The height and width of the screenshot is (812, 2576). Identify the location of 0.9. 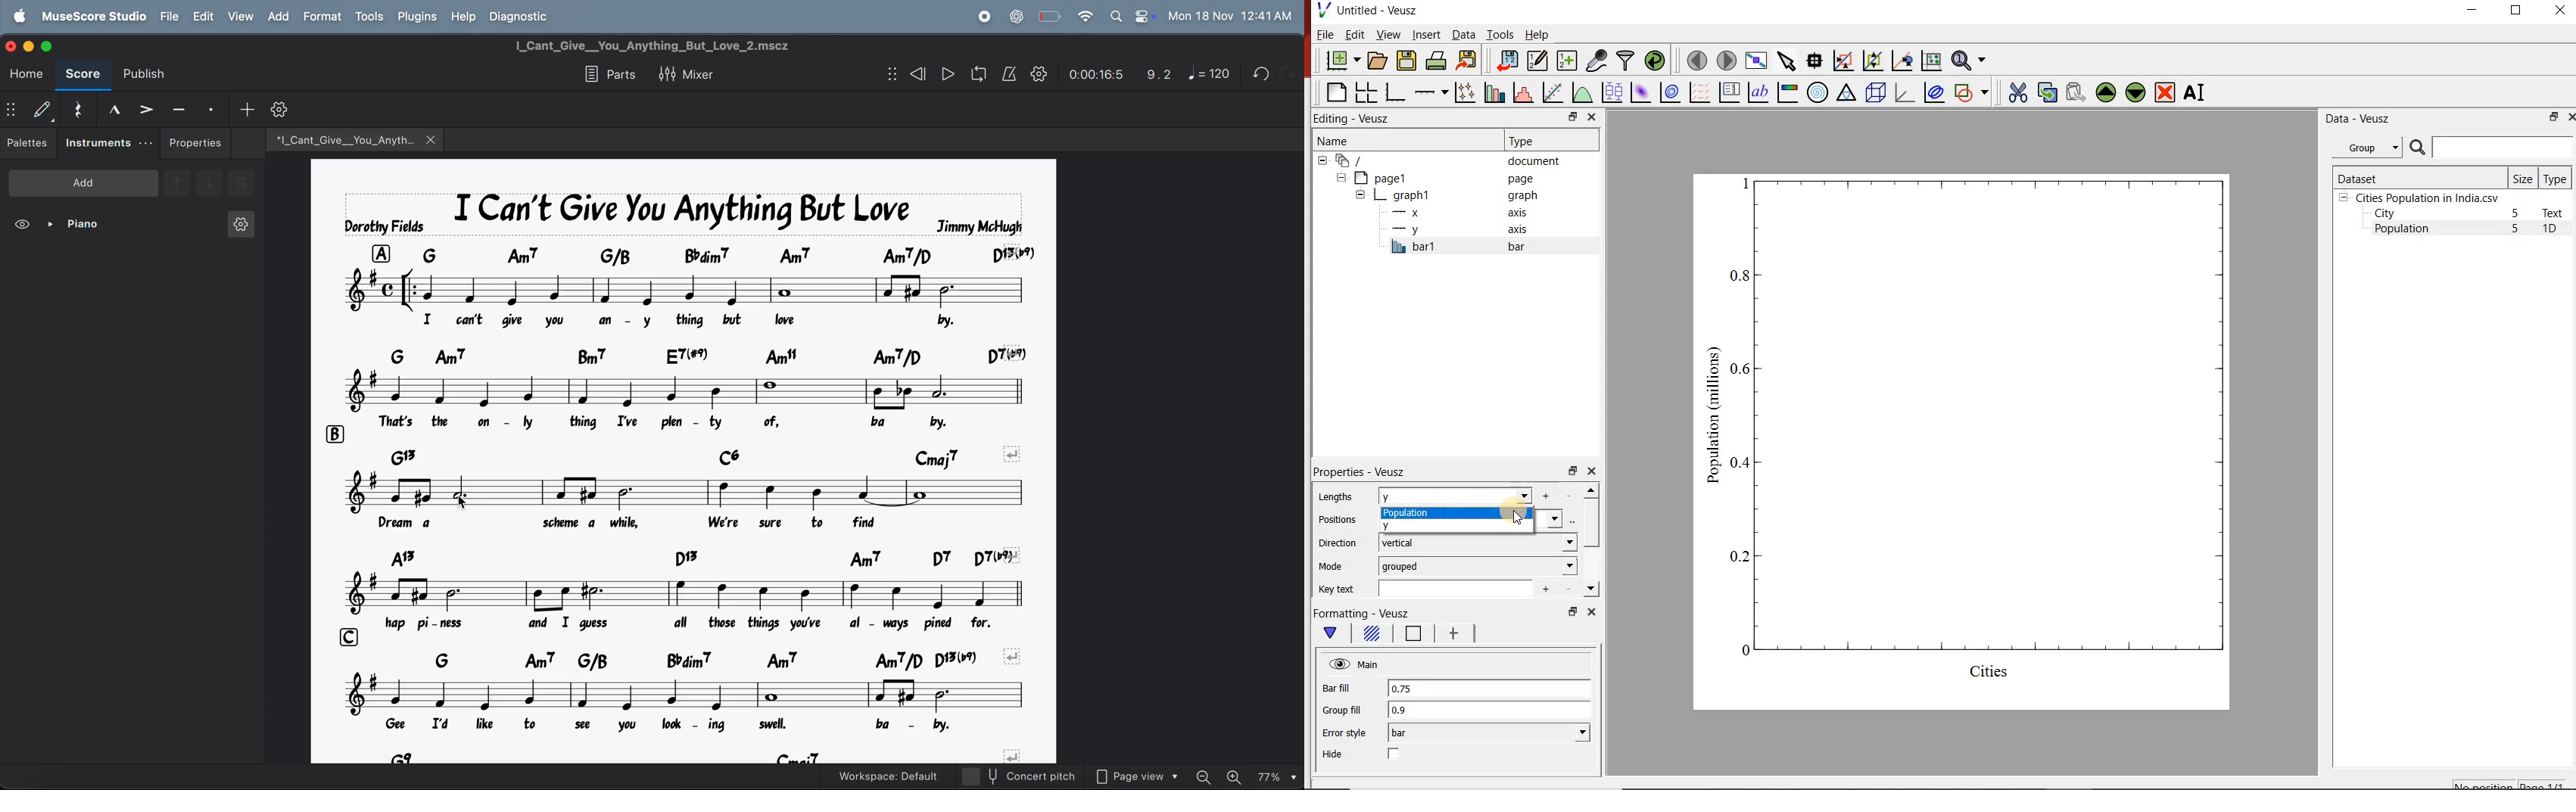
(1490, 711).